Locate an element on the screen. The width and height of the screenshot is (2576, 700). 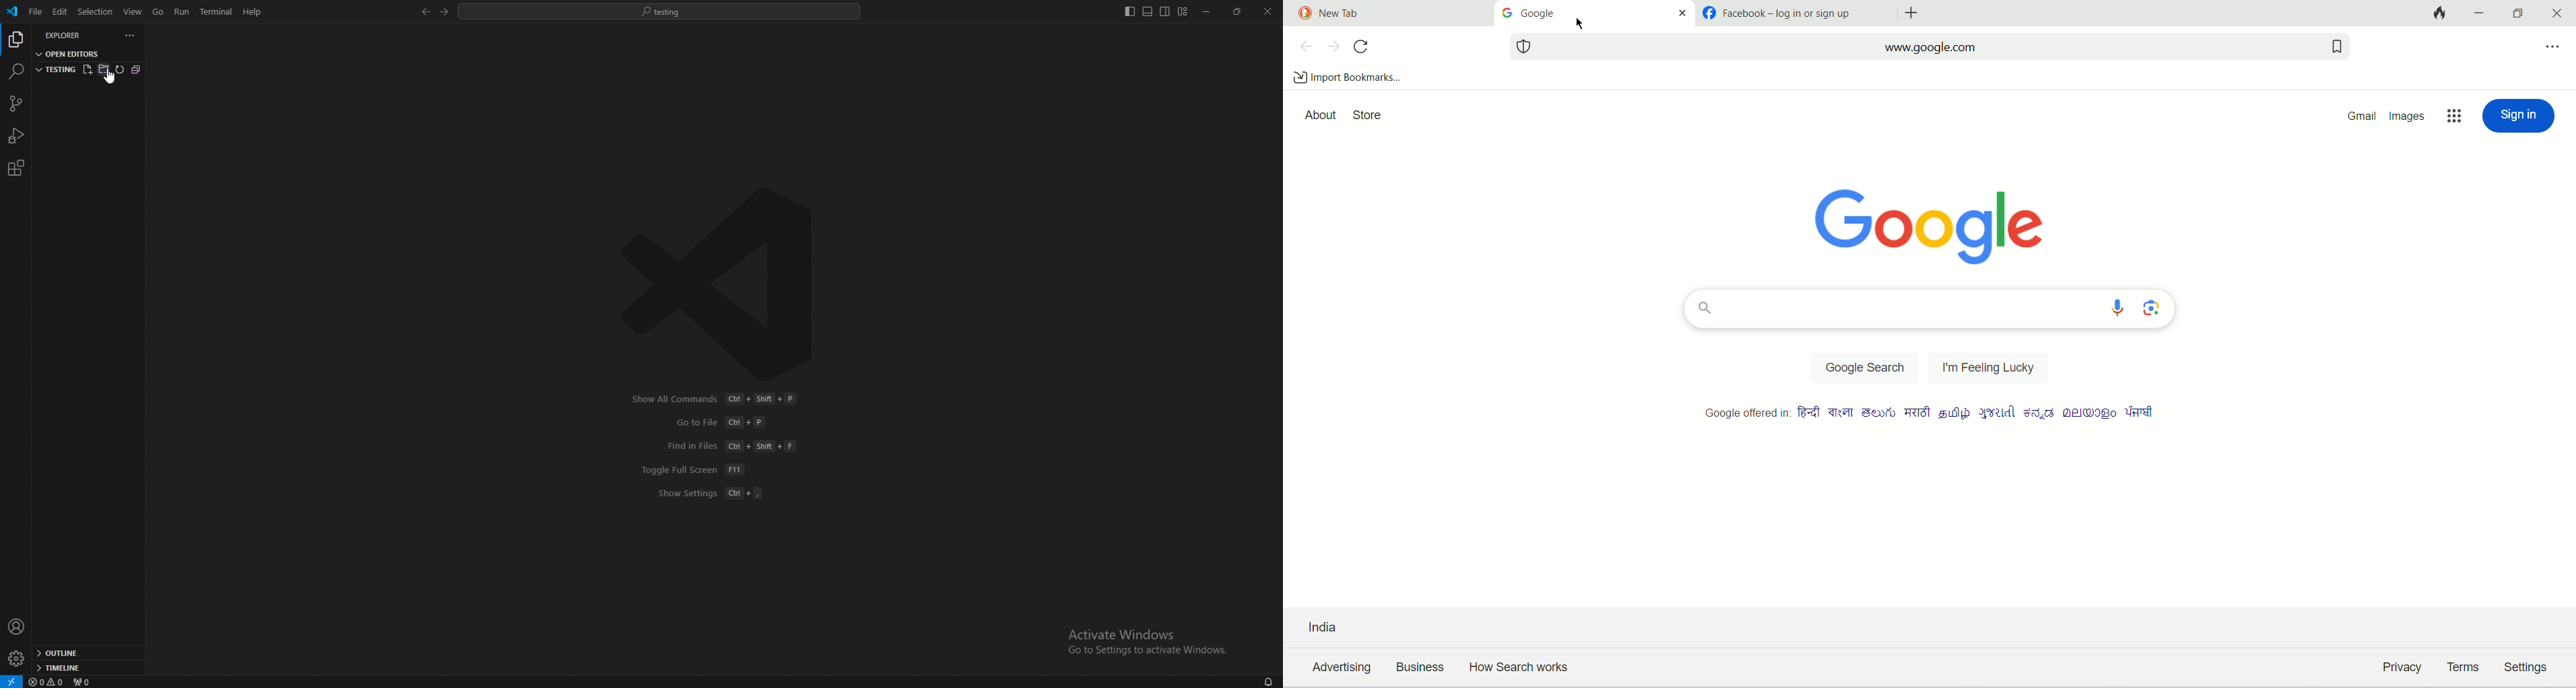
shortcuts is located at coordinates (720, 446).